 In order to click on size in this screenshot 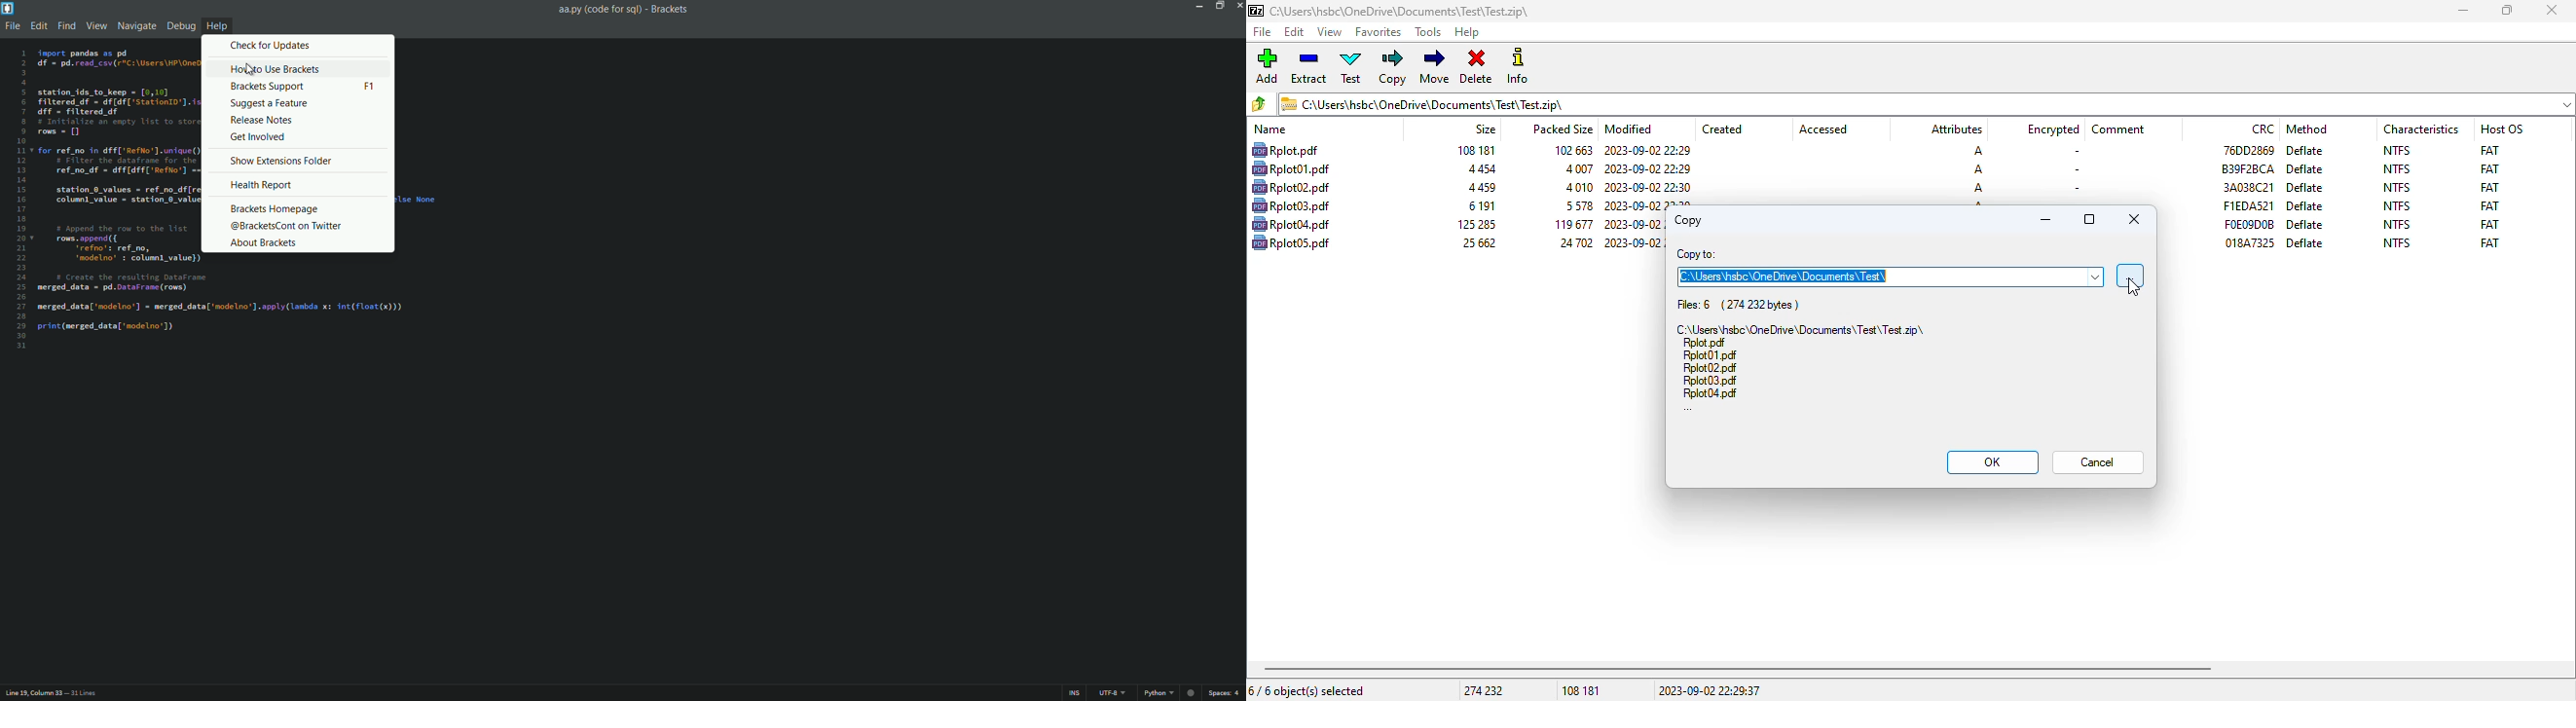, I will do `click(1480, 188)`.